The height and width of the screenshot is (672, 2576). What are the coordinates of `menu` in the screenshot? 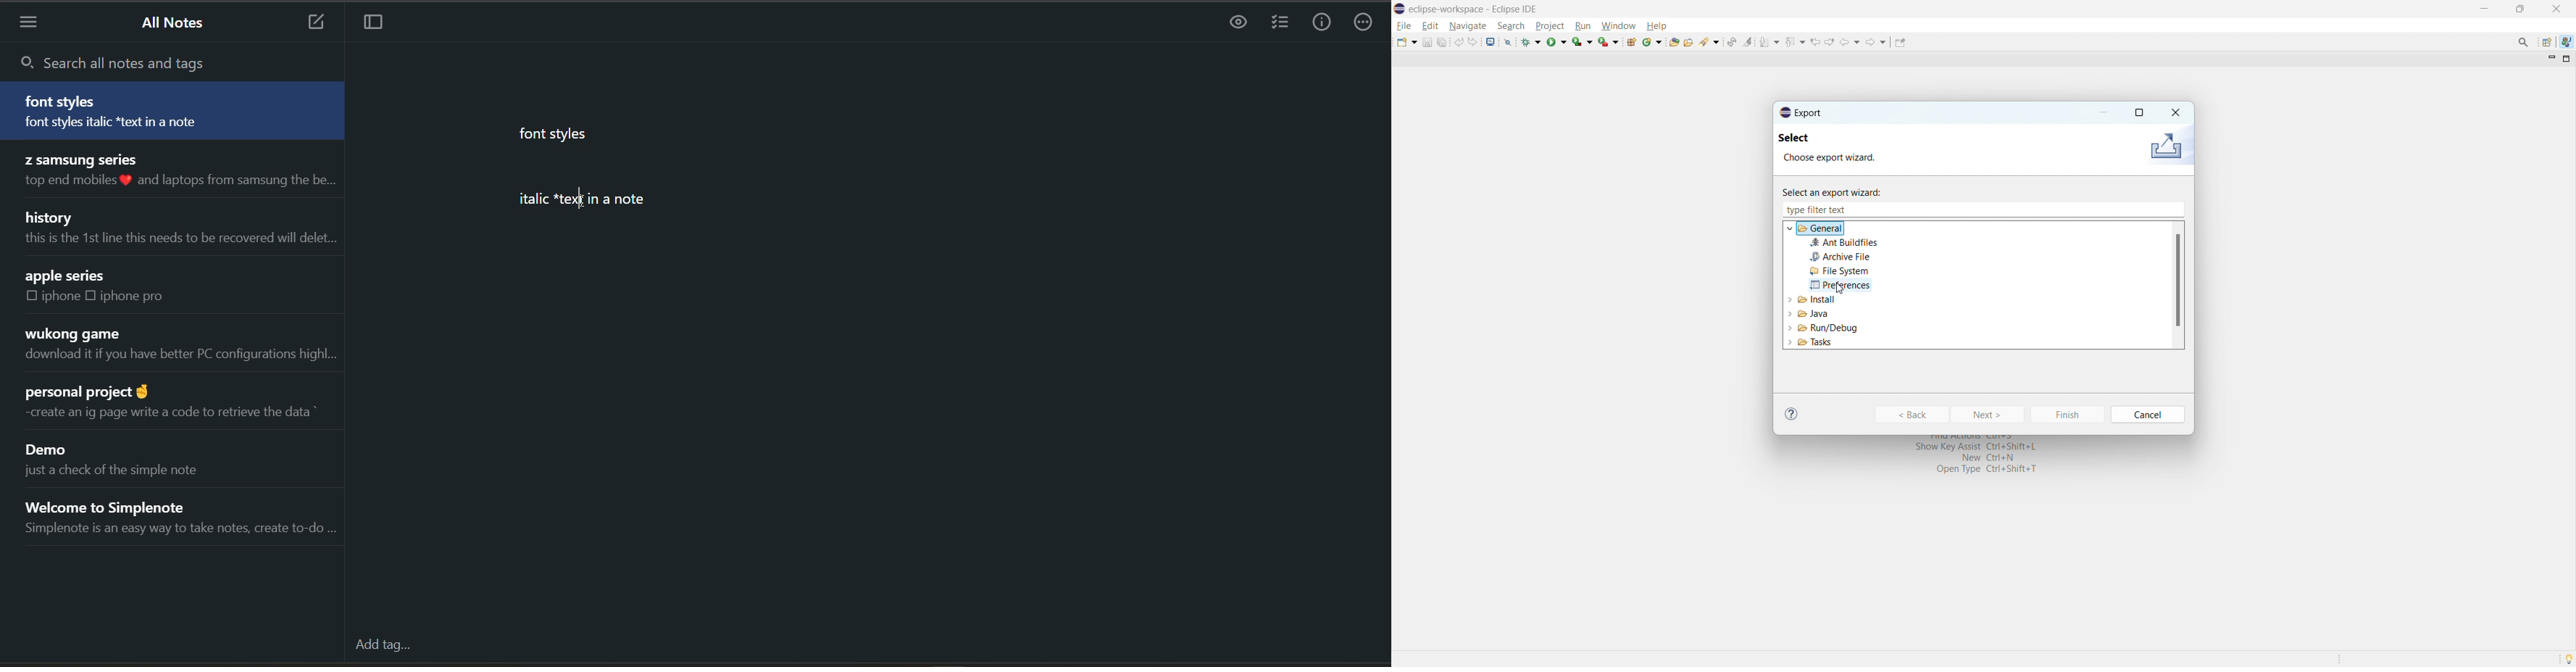 It's located at (33, 23).